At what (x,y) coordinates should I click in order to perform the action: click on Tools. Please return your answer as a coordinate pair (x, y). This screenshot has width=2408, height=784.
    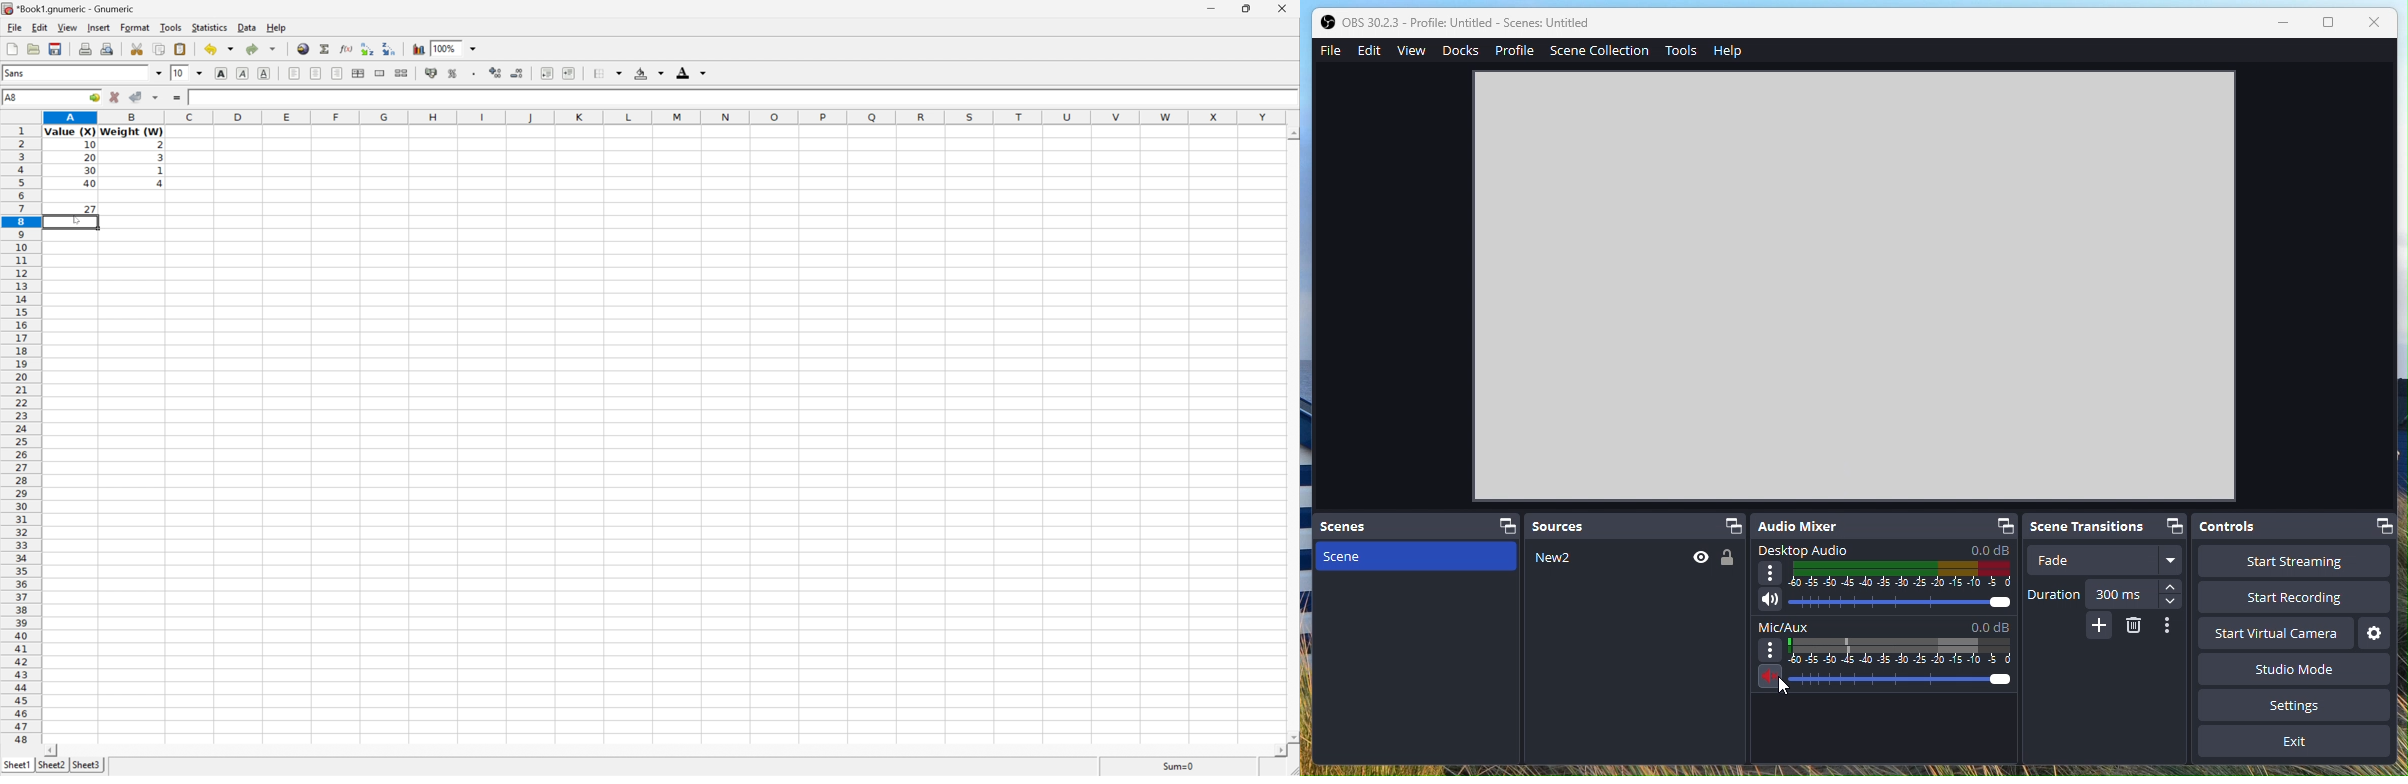
    Looking at the image, I should click on (1681, 51).